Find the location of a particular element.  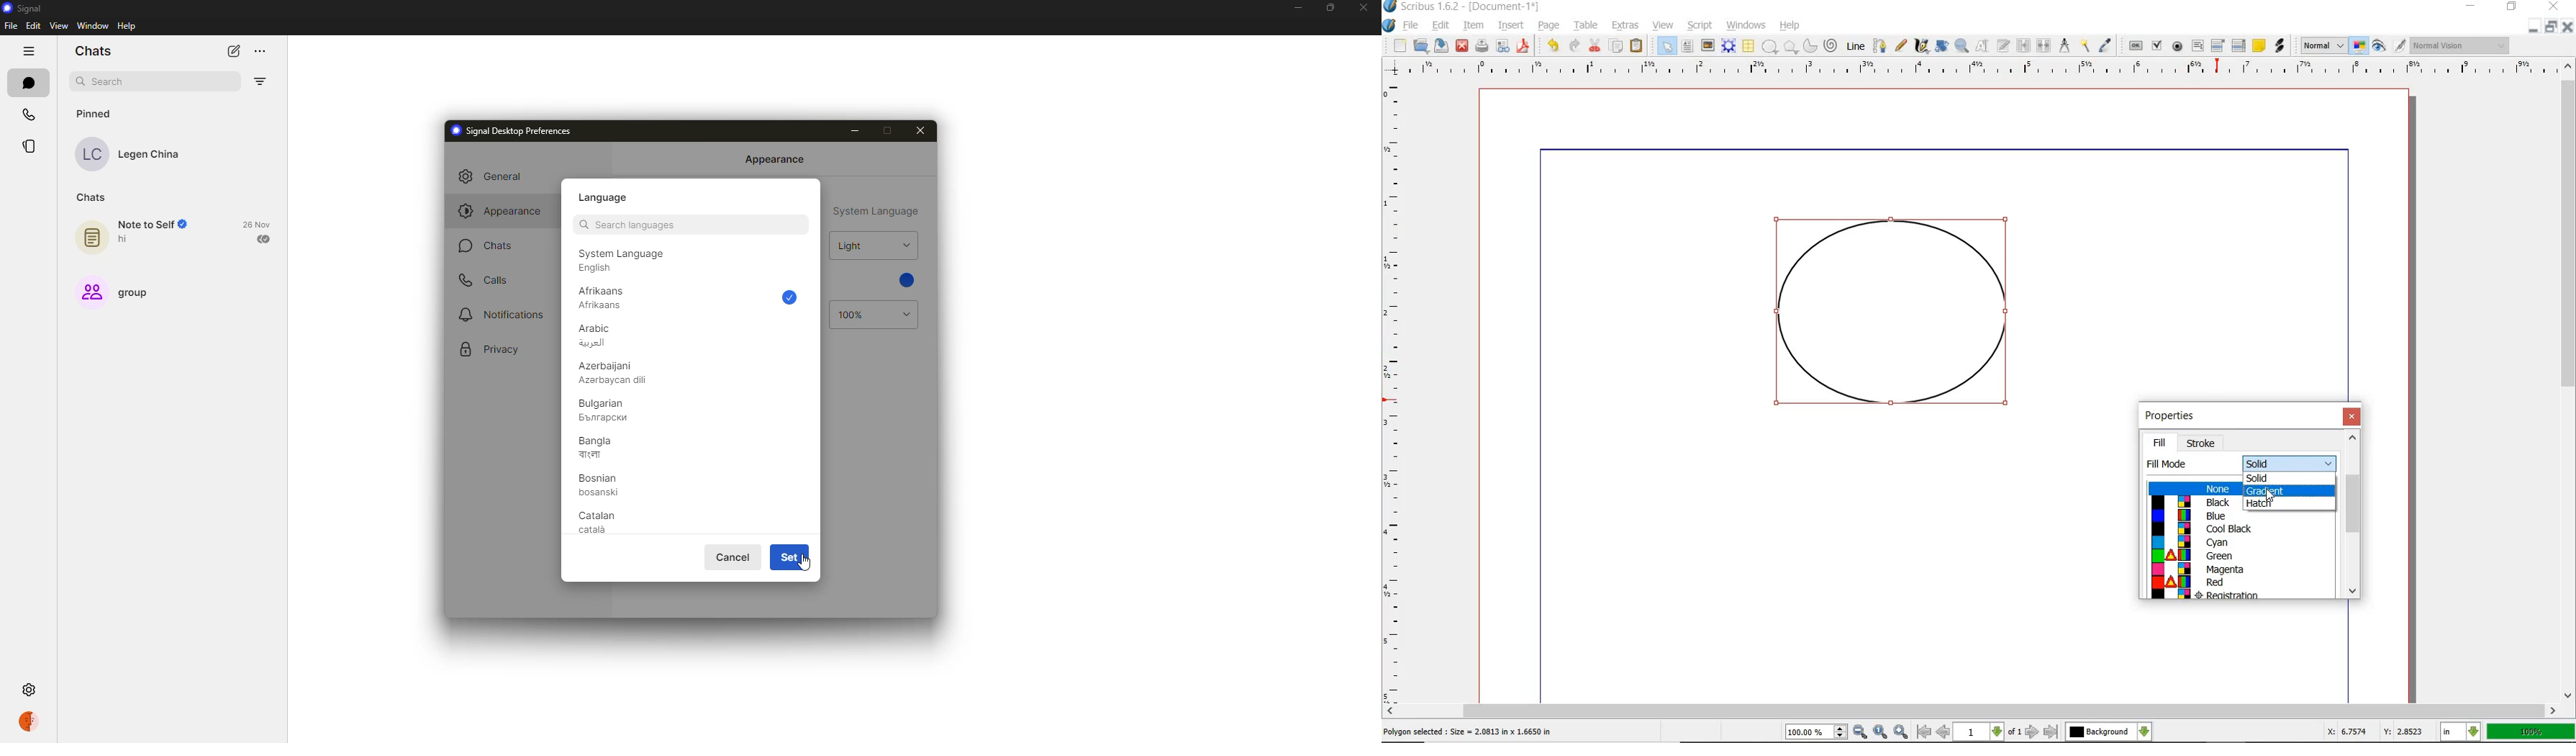

edit is located at coordinates (33, 25).